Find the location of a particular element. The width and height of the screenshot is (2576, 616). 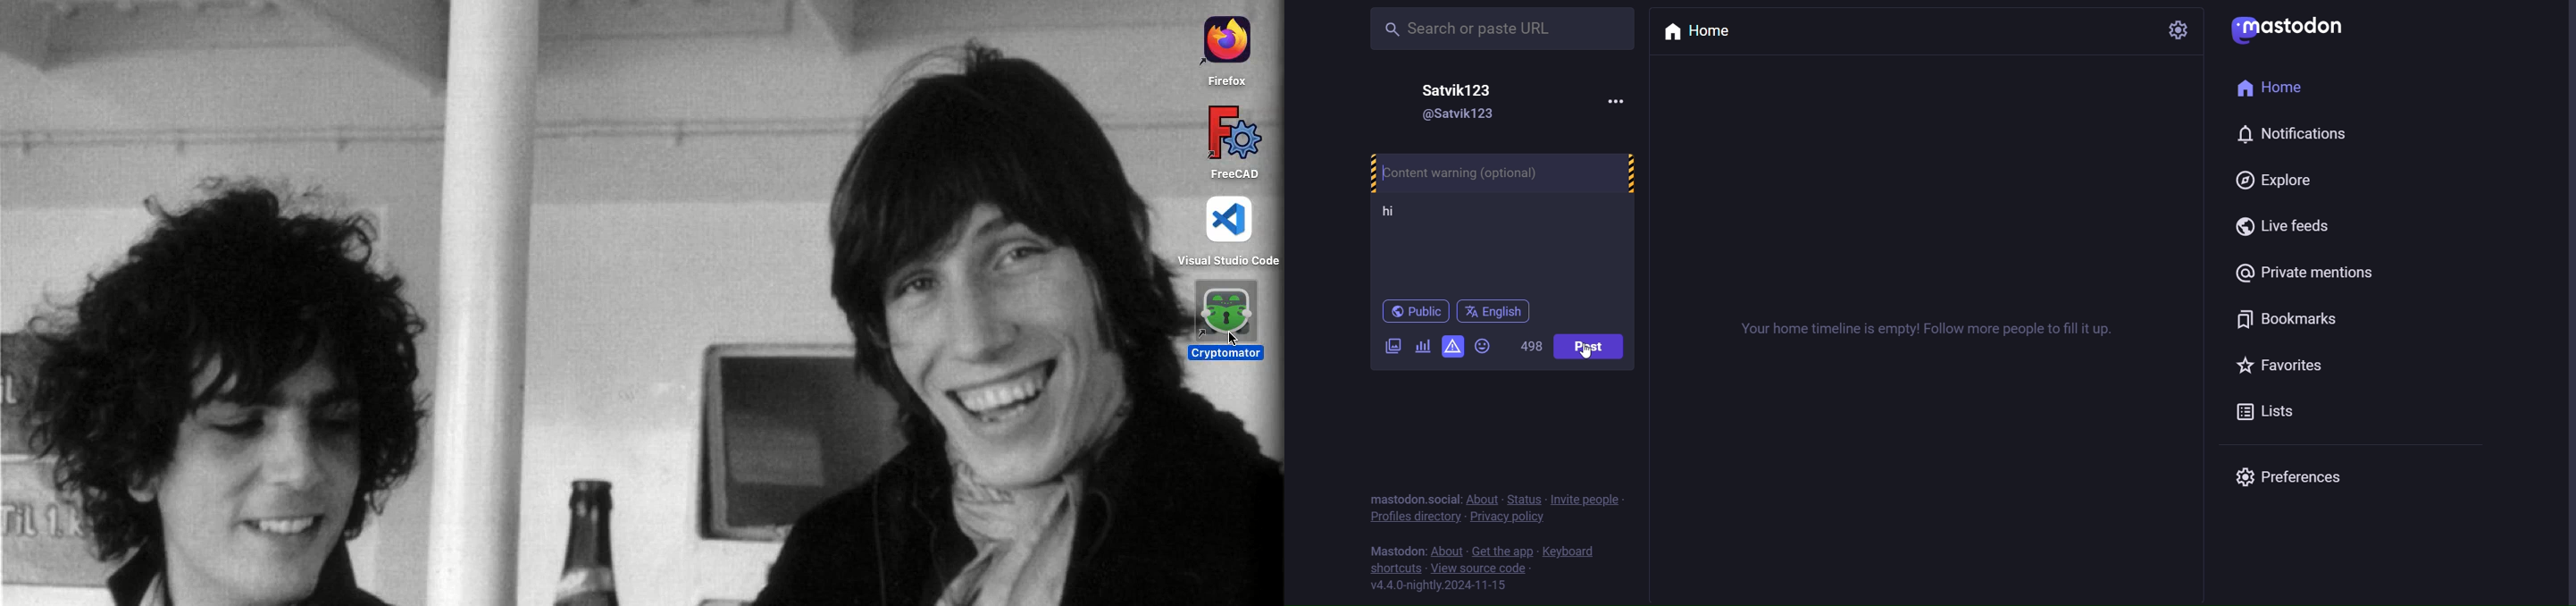

text is located at coordinates (1414, 499).